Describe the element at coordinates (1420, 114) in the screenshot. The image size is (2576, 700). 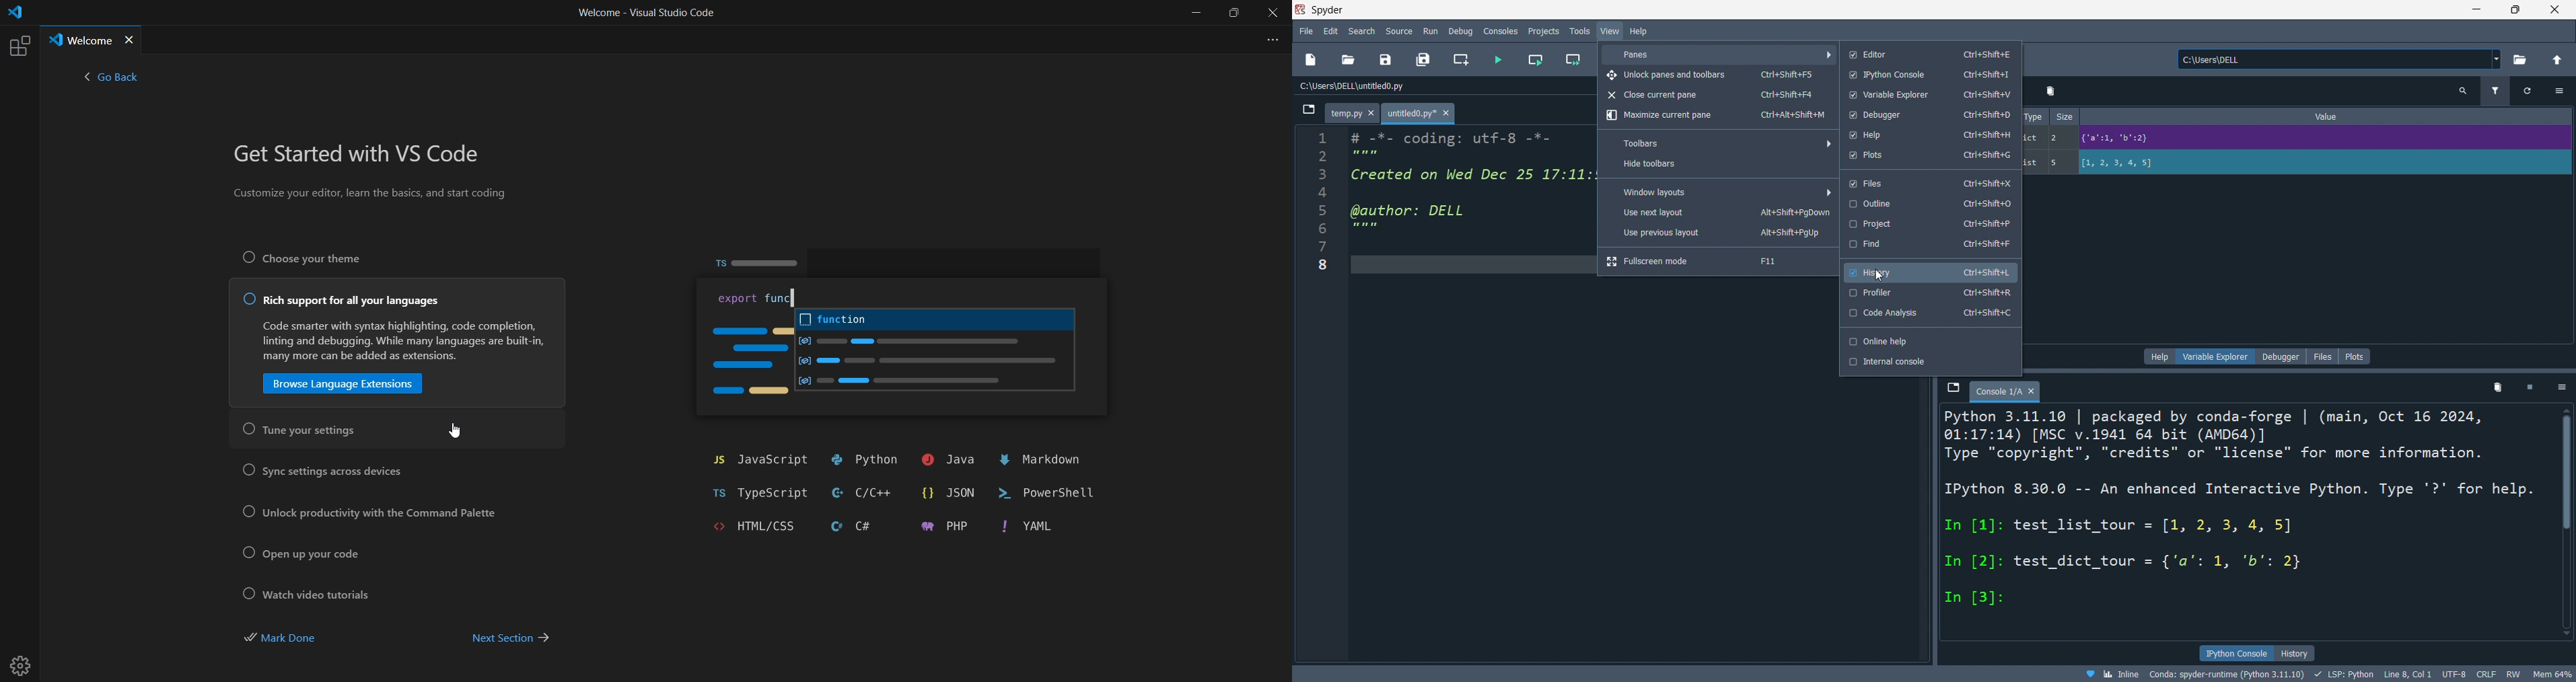
I see `untitled` at that location.